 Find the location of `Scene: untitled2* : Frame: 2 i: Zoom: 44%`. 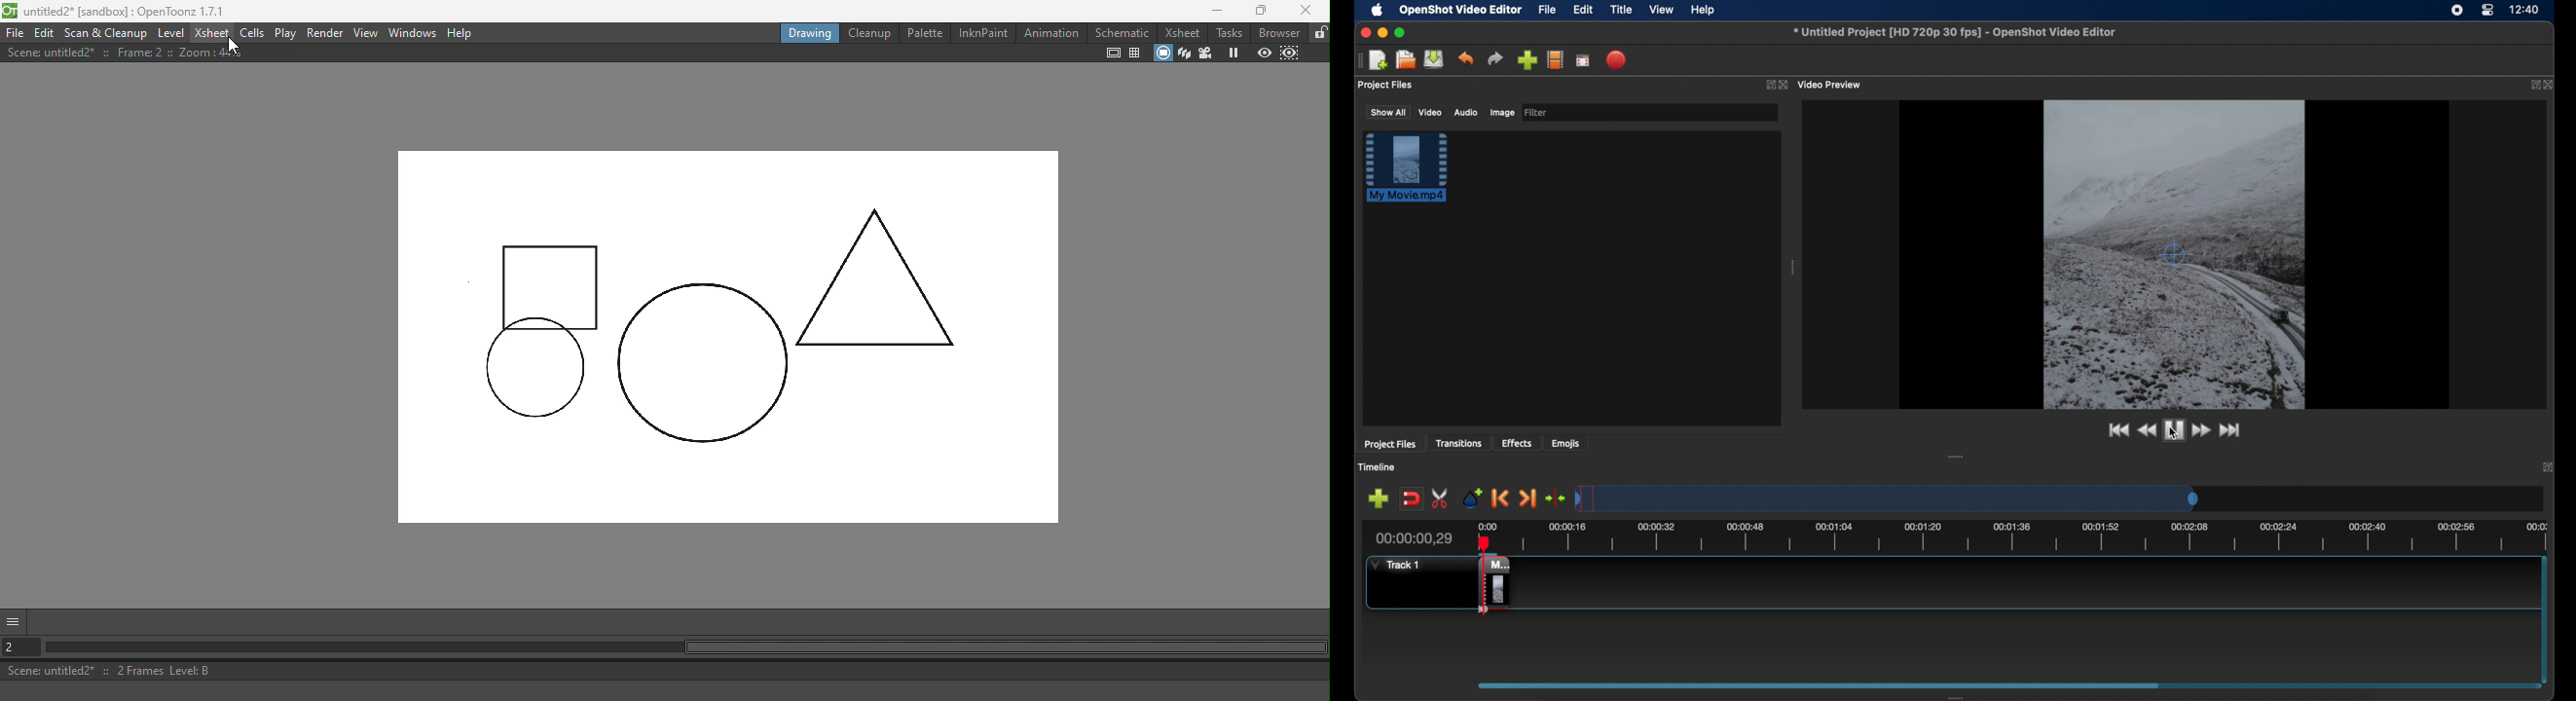

Scene: untitled2* : Frame: 2 i: Zoom: 44% is located at coordinates (126, 53).